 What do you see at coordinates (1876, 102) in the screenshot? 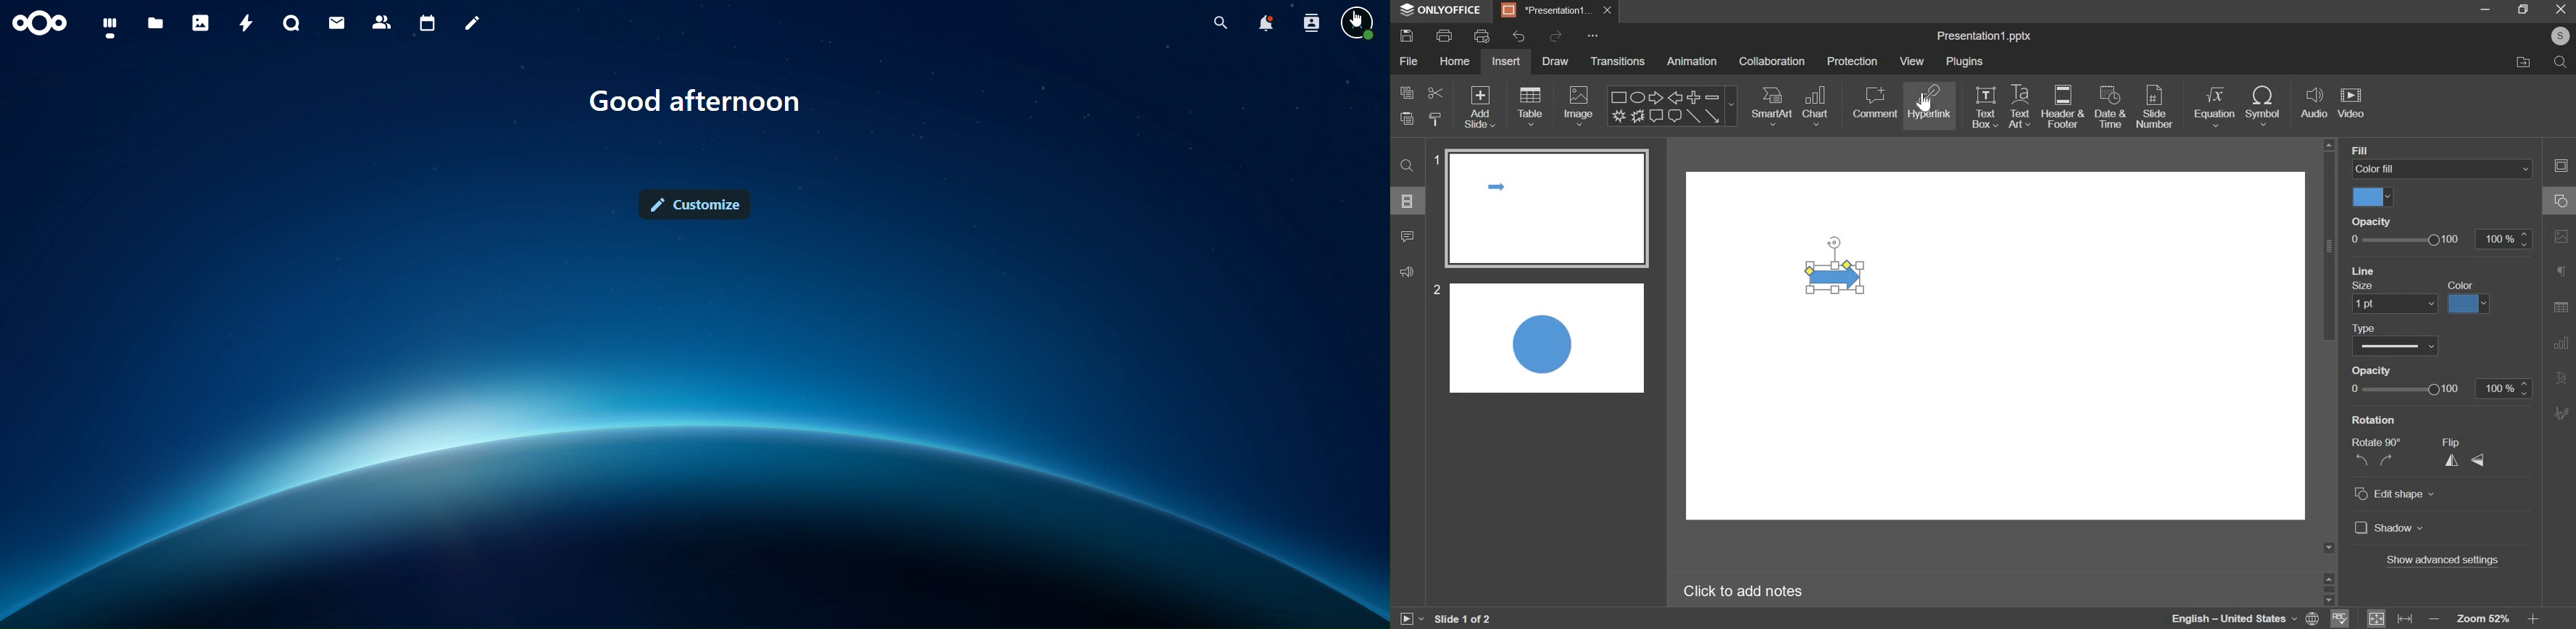
I see `comment` at bounding box center [1876, 102].